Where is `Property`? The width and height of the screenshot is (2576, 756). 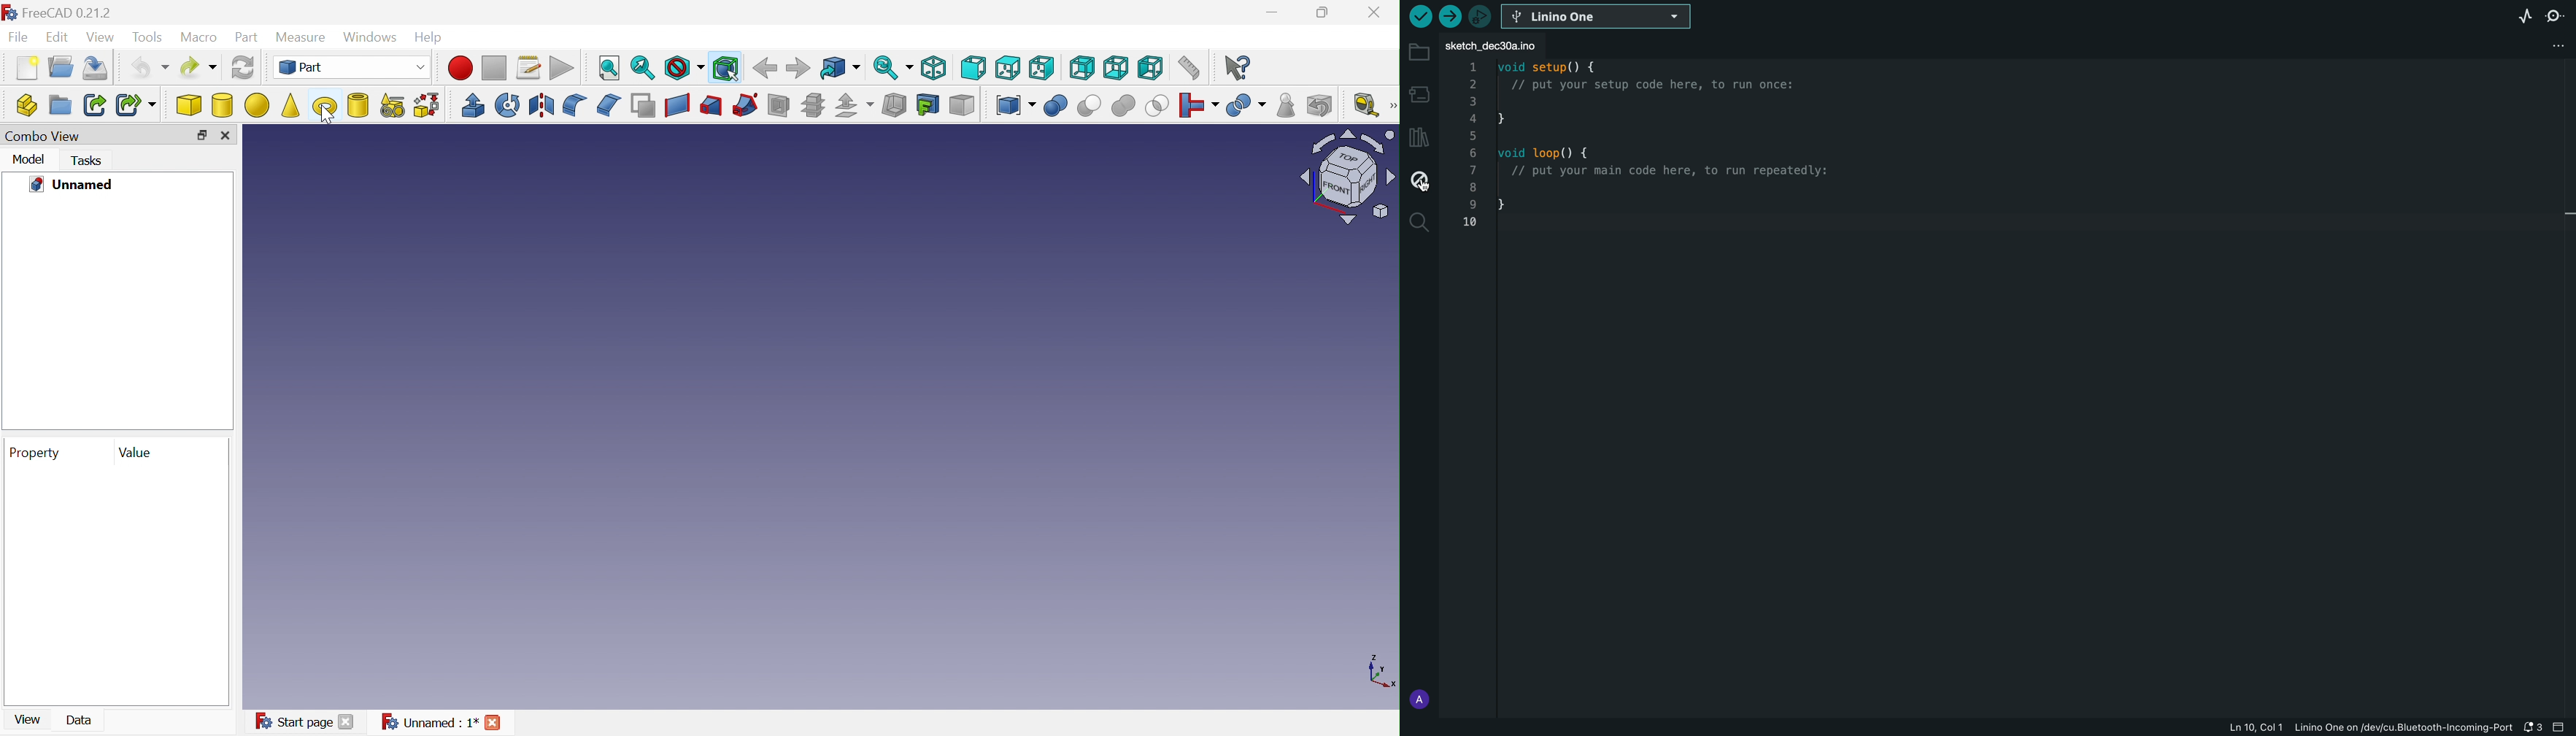
Property is located at coordinates (34, 453).